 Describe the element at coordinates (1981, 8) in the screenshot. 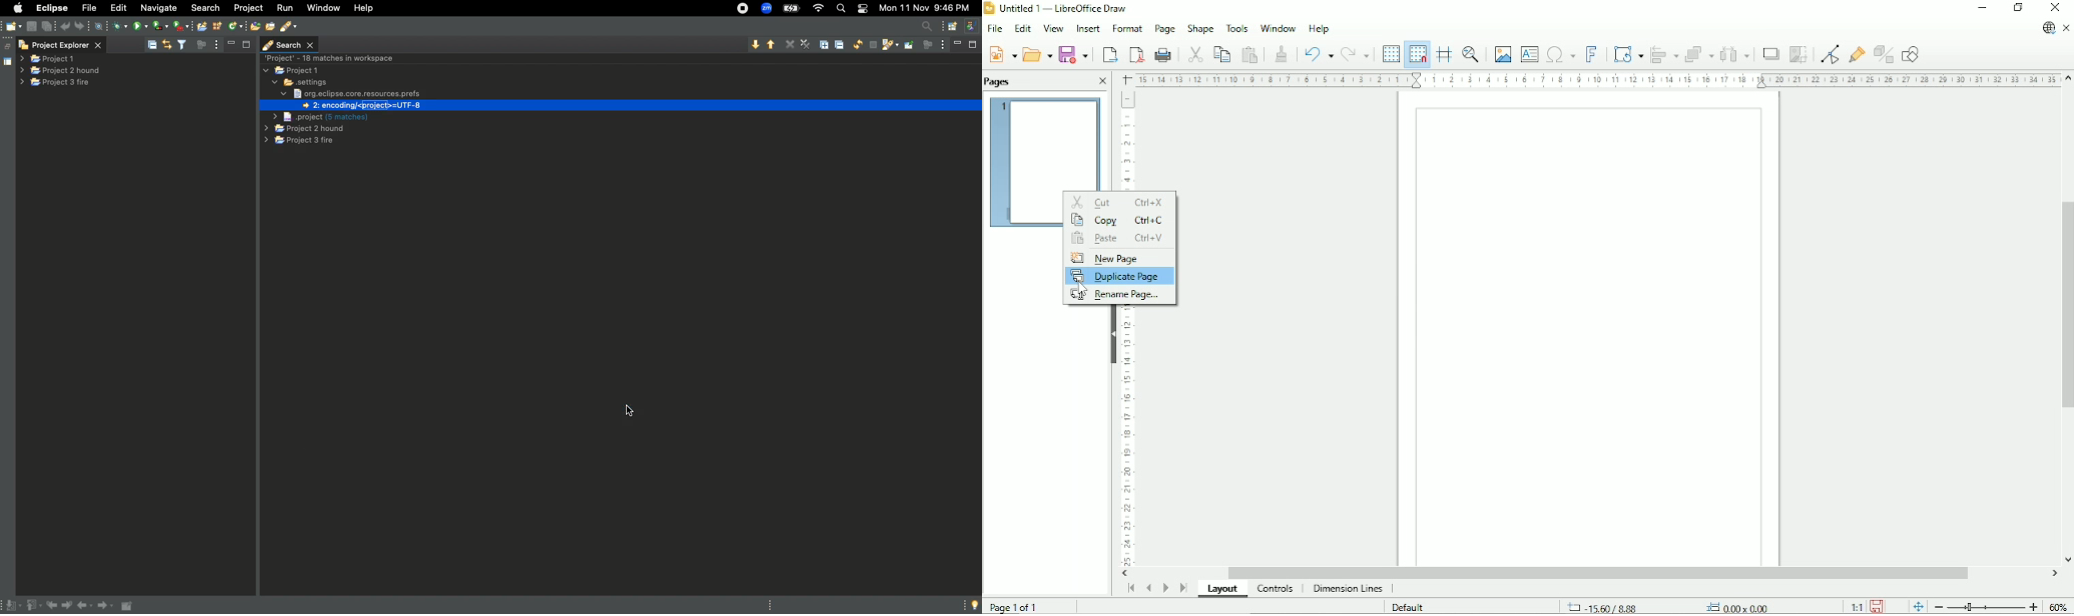

I see `Minimize` at that location.